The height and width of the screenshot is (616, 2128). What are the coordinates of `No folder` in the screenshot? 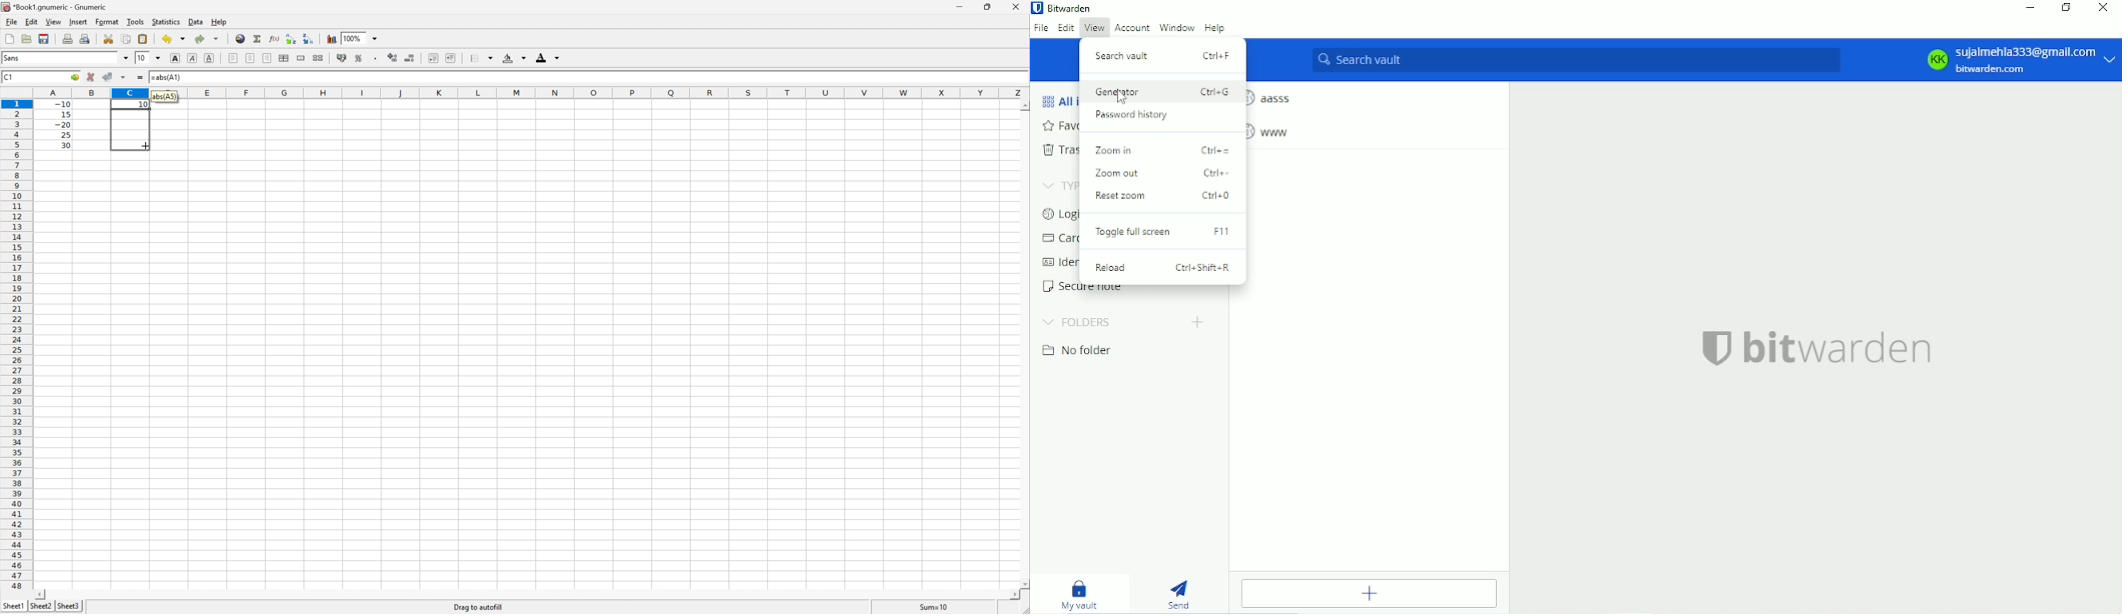 It's located at (1078, 350).